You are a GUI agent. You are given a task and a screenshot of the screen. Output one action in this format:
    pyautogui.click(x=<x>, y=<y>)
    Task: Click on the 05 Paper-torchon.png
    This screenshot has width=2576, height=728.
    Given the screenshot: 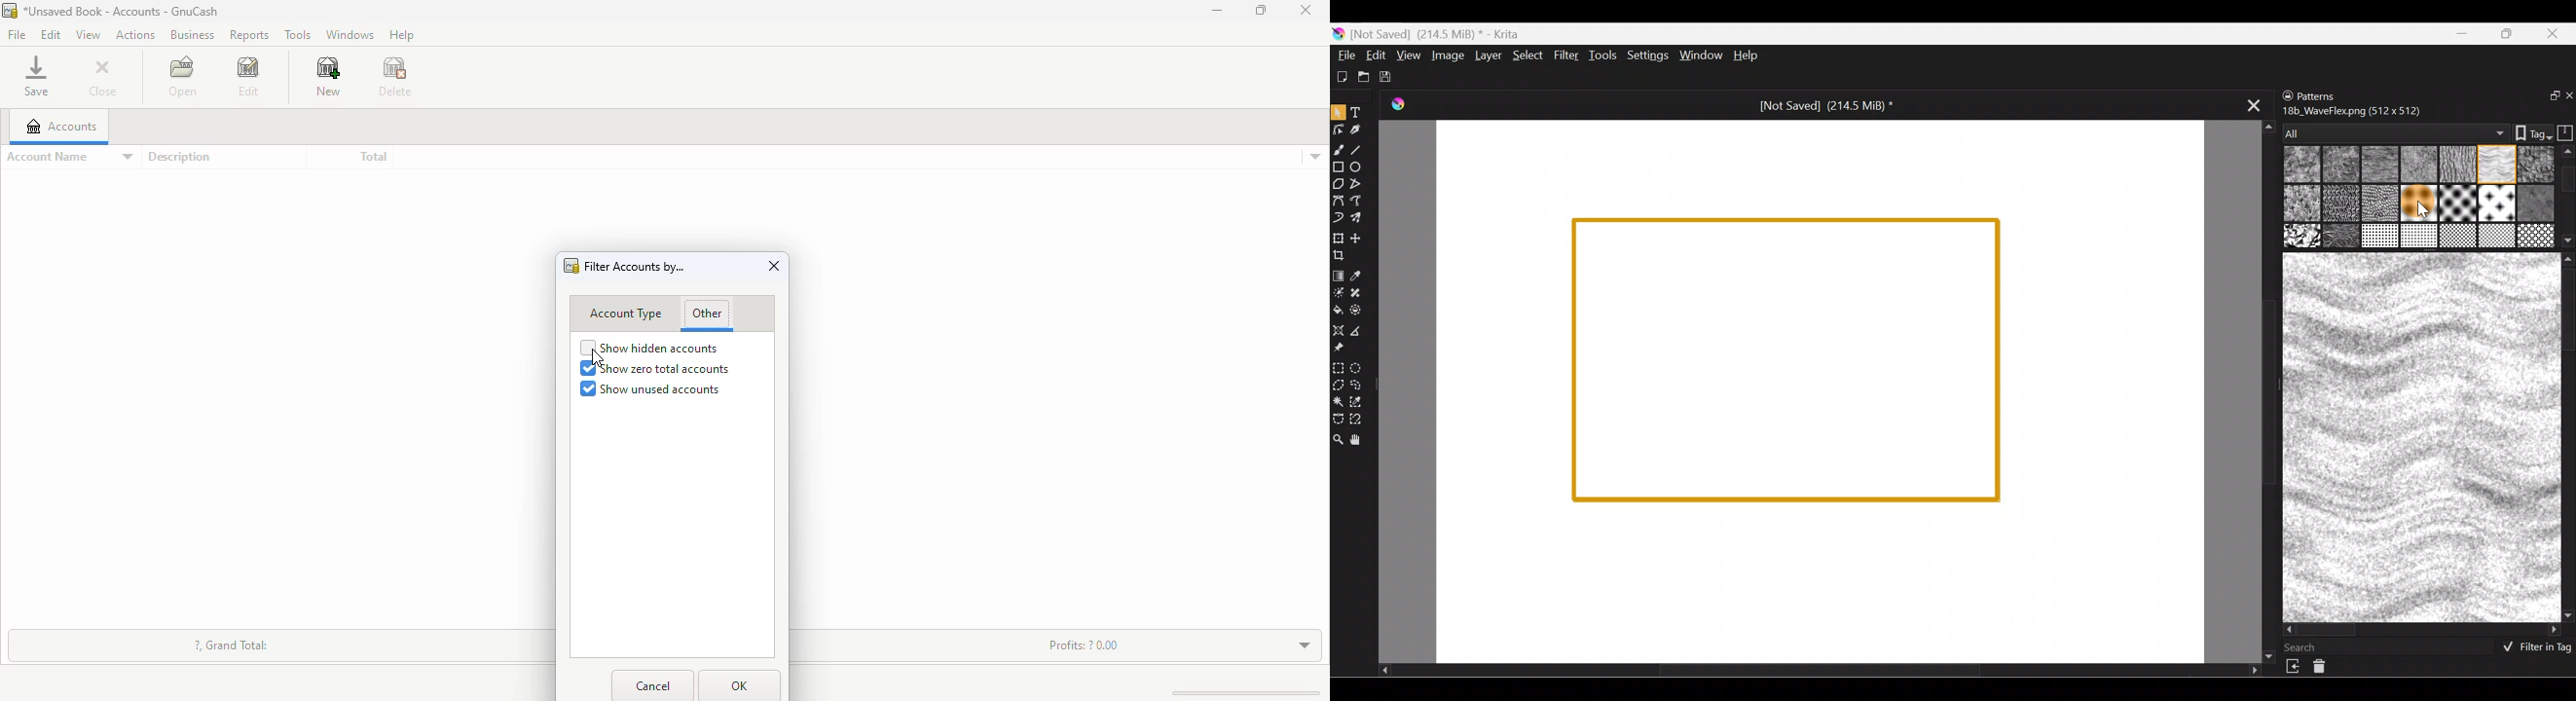 What is the action you would take?
    pyautogui.click(x=2497, y=166)
    